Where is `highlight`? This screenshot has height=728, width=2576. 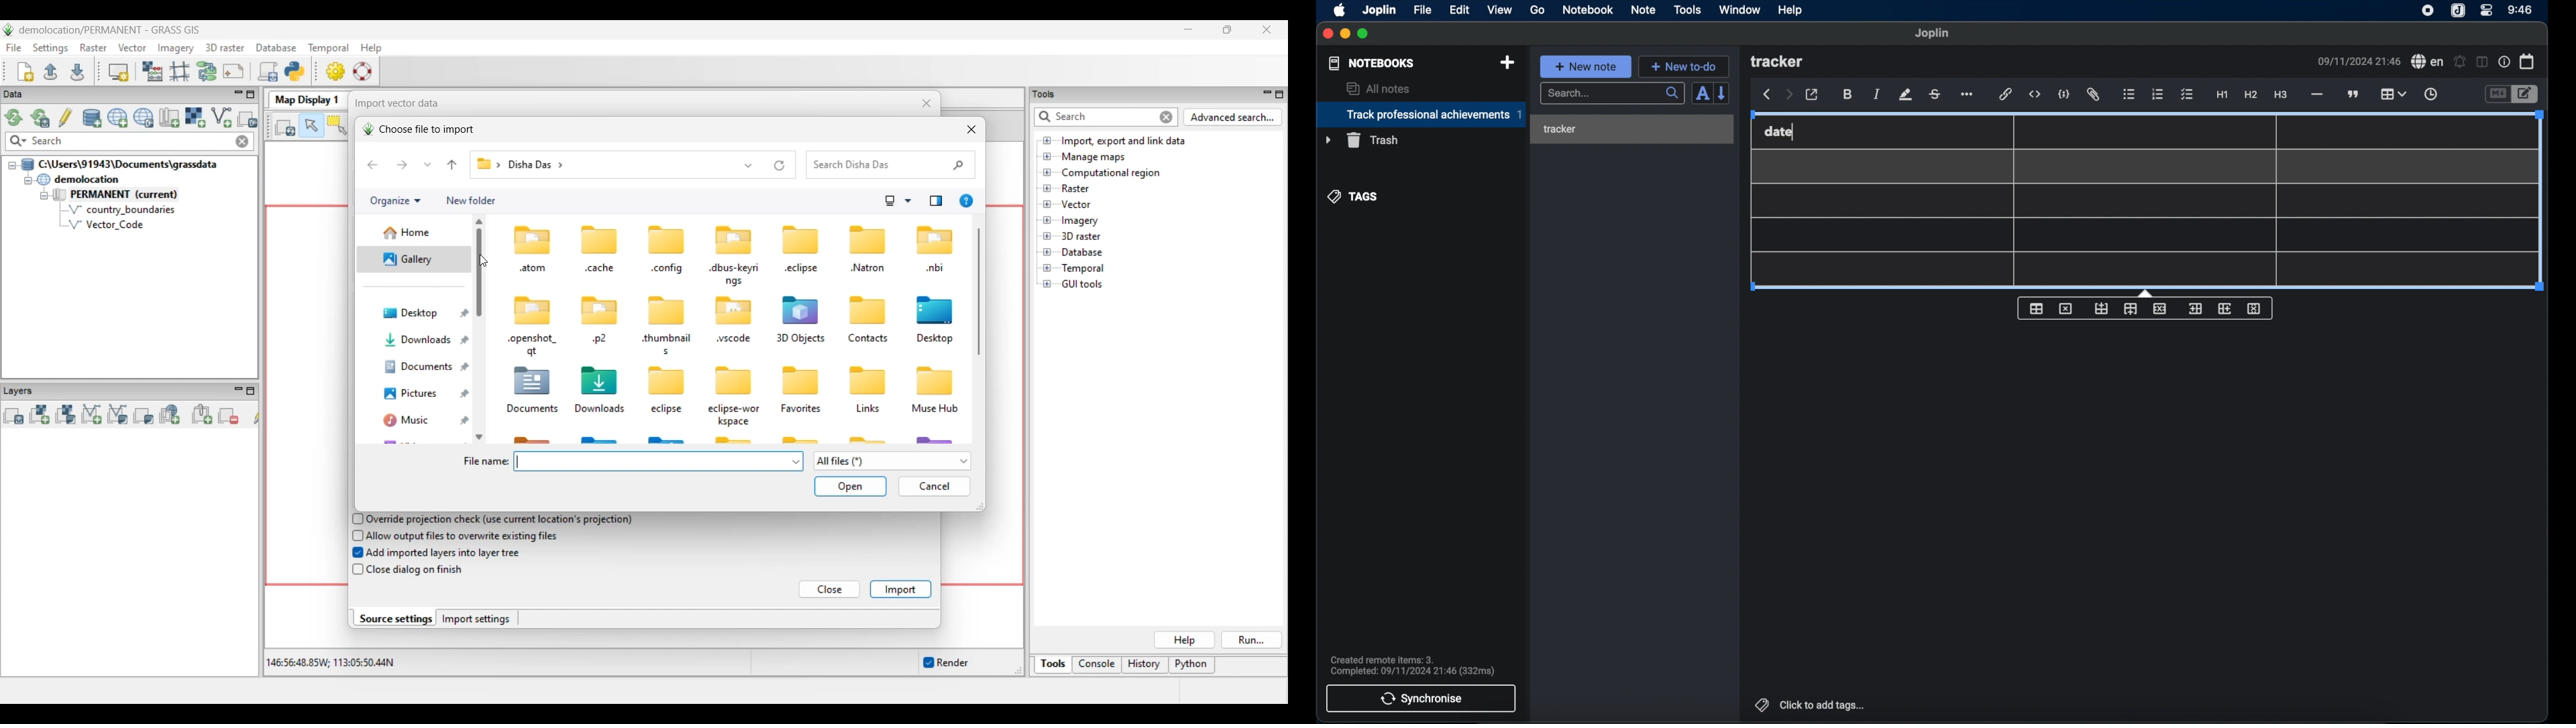
highlight is located at coordinates (1905, 95).